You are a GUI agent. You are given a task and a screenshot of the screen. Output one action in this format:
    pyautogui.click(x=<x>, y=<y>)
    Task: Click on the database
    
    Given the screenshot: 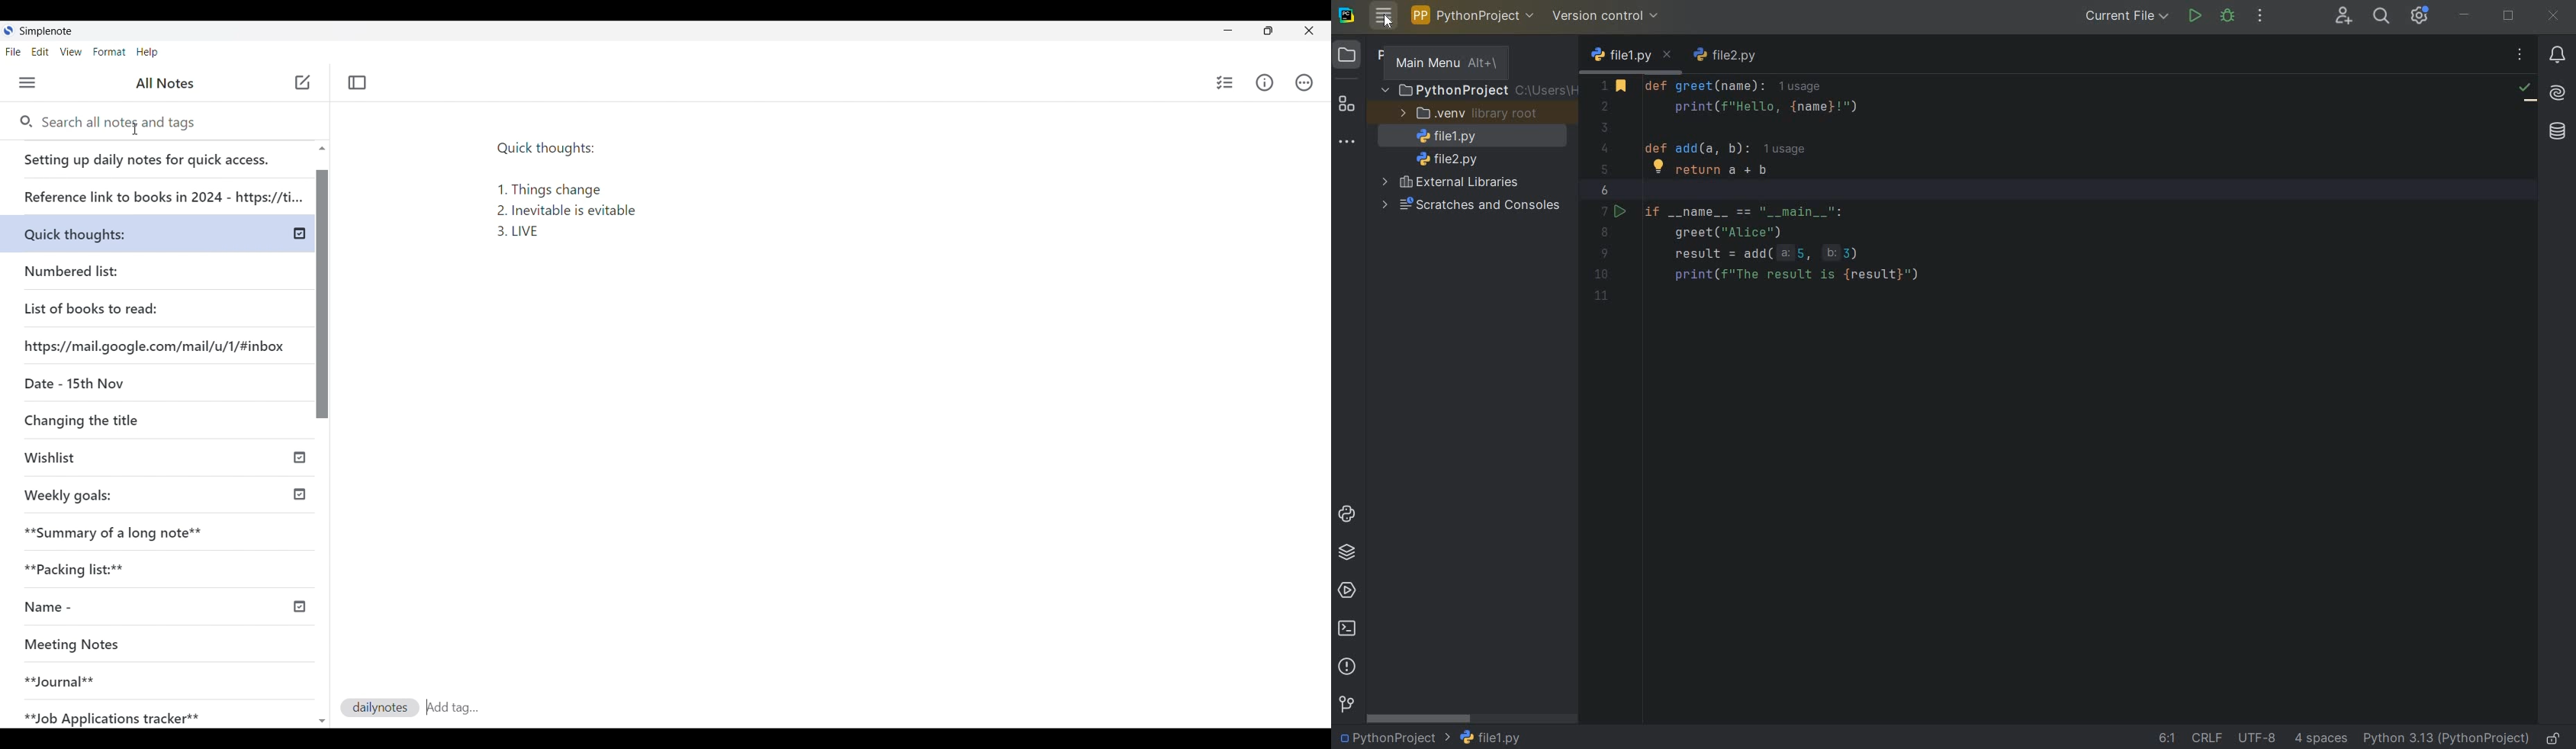 What is the action you would take?
    pyautogui.click(x=2555, y=130)
    